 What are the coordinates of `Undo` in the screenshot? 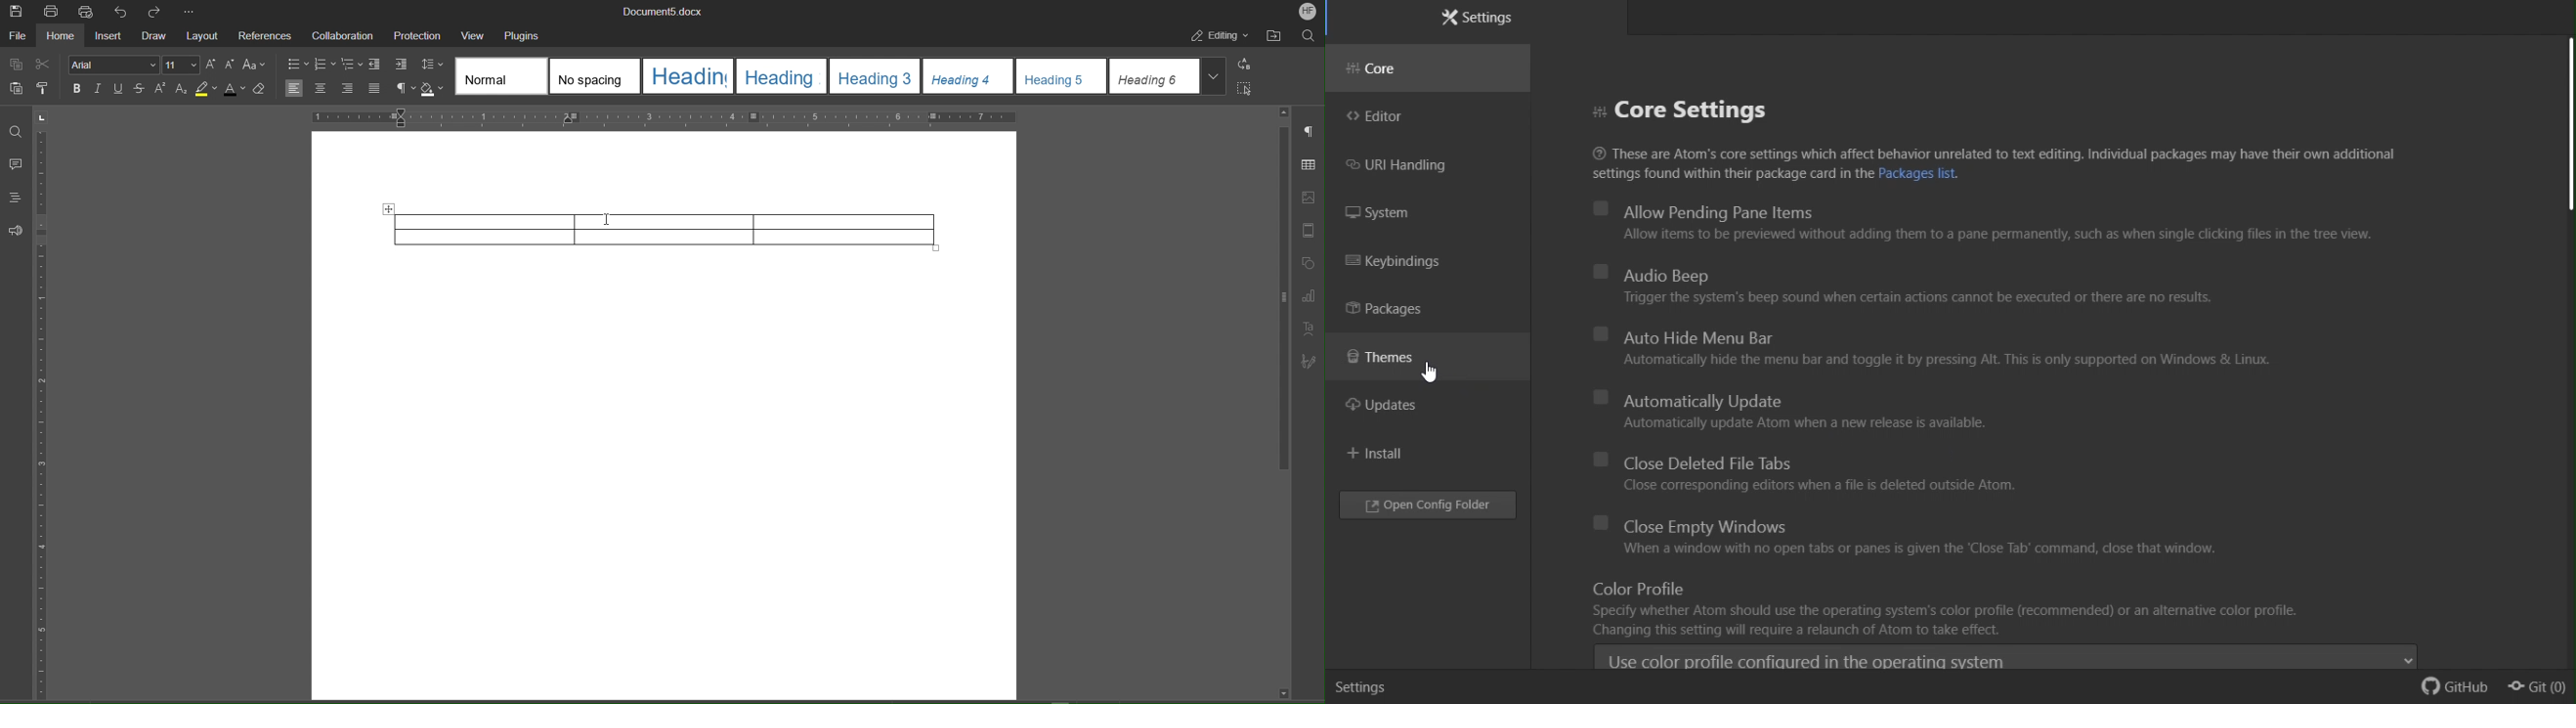 It's located at (124, 12).